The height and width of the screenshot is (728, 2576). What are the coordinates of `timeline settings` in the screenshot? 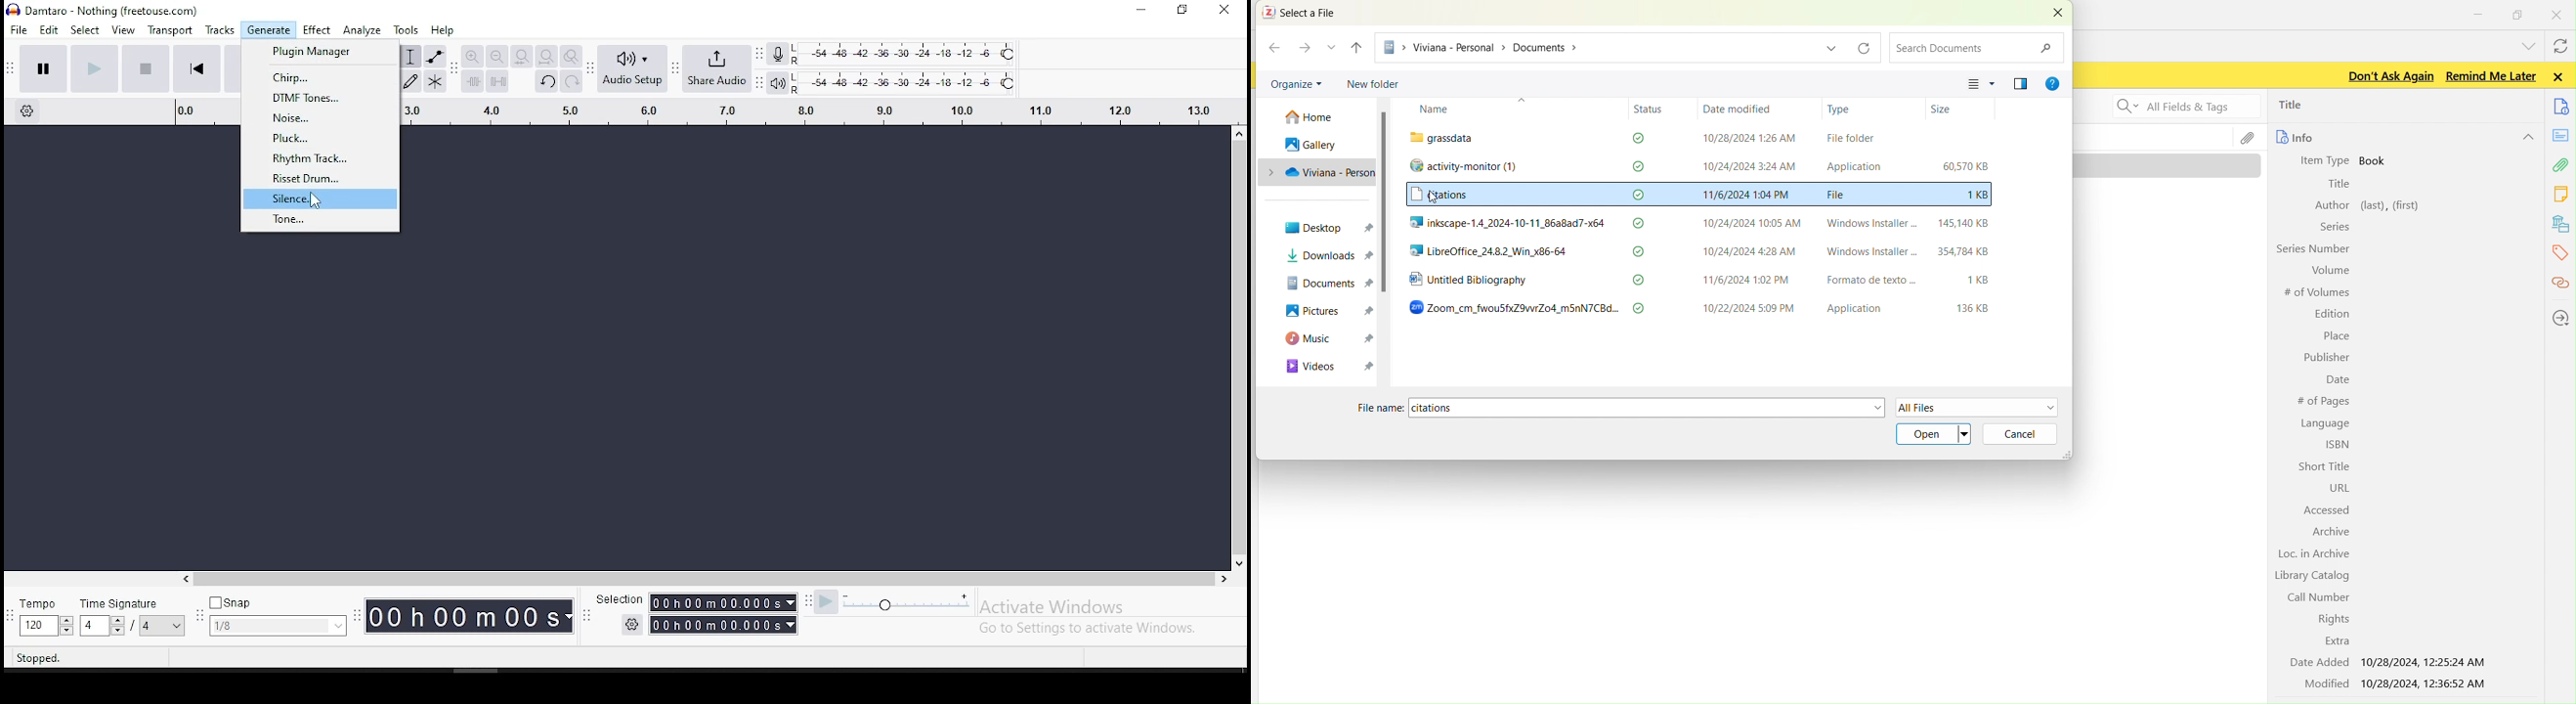 It's located at (30, 111).